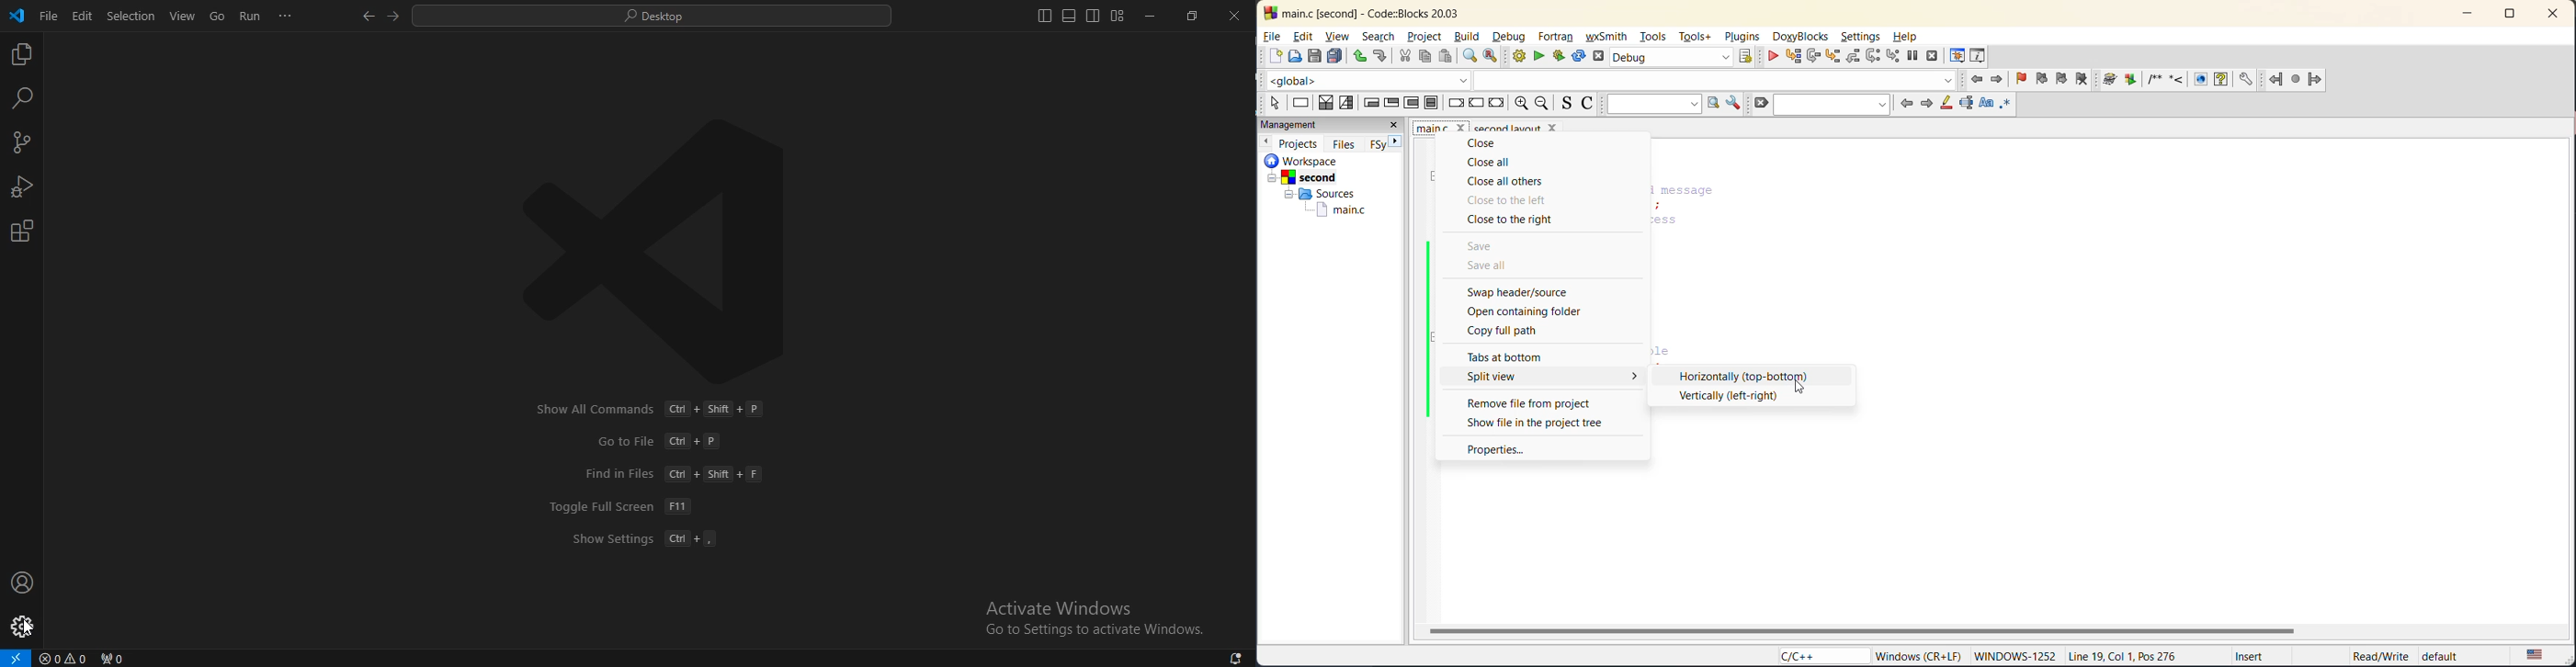 The height and width of the screenshot is (672, 2576). Describe the element at coordinates (1299, 142) in the screenshot. I see `projects` at that location.